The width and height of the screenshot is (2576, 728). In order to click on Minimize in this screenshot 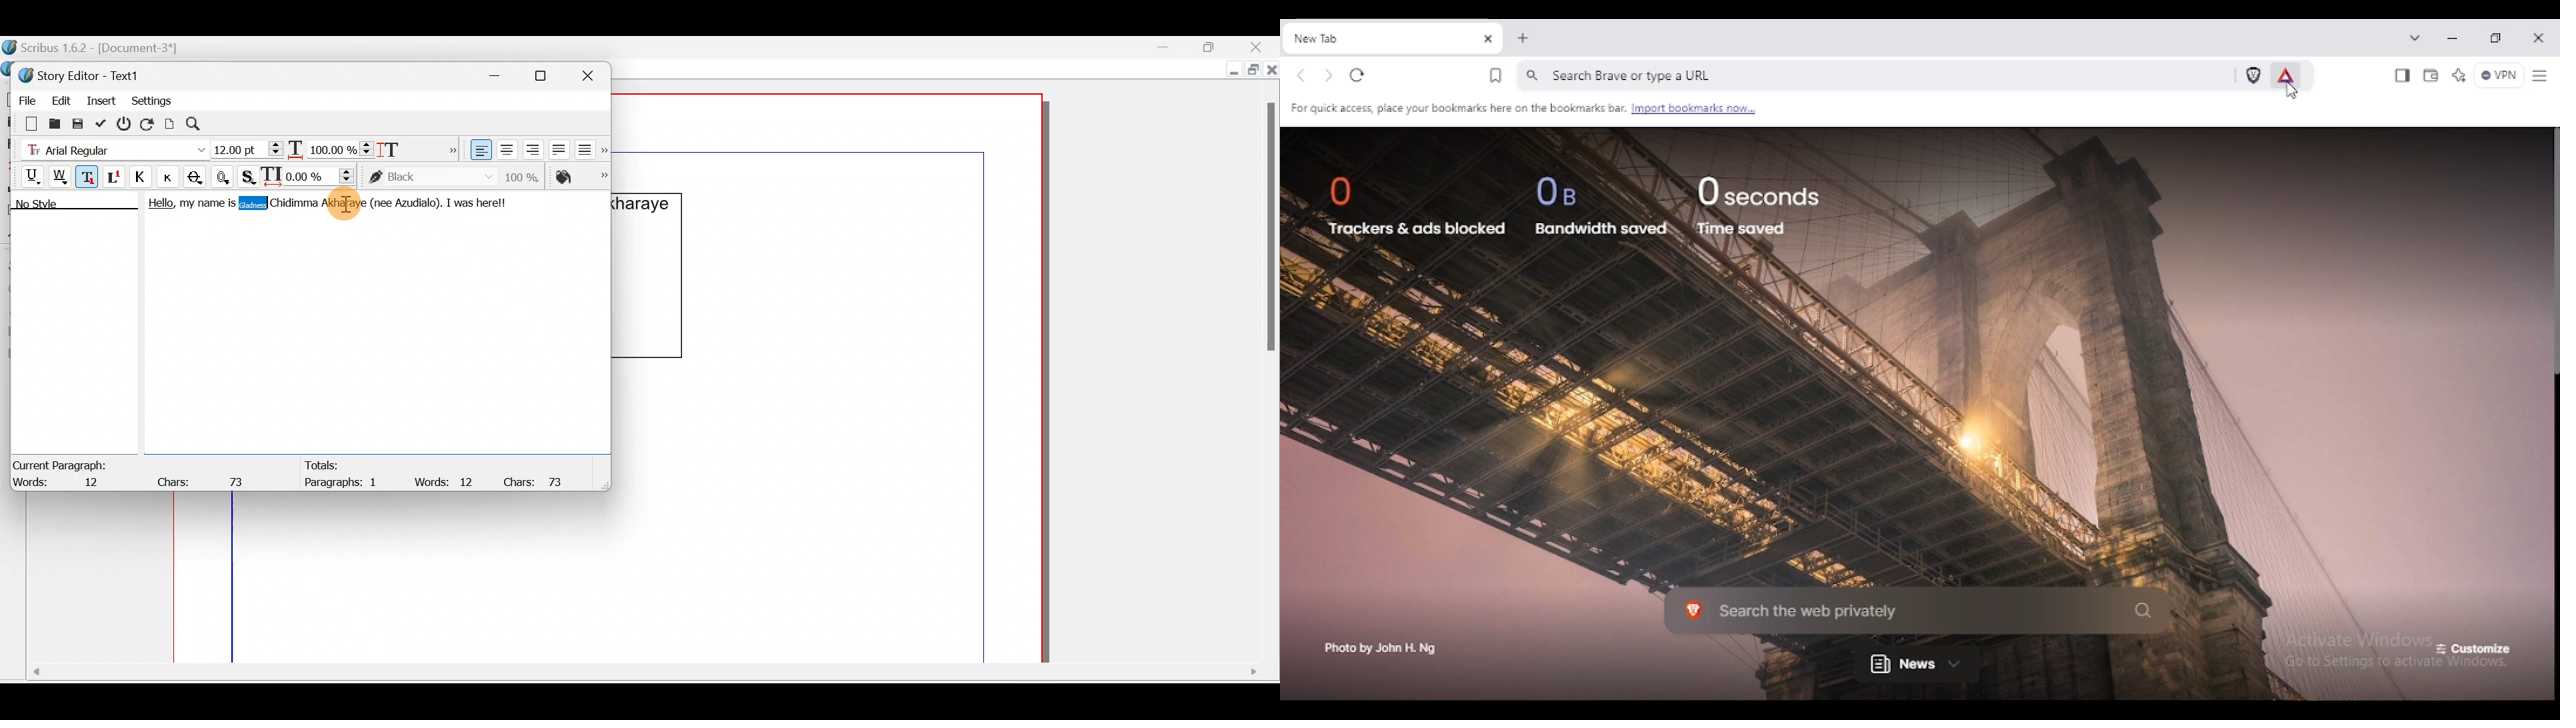, I will do `click(502, 73)`.